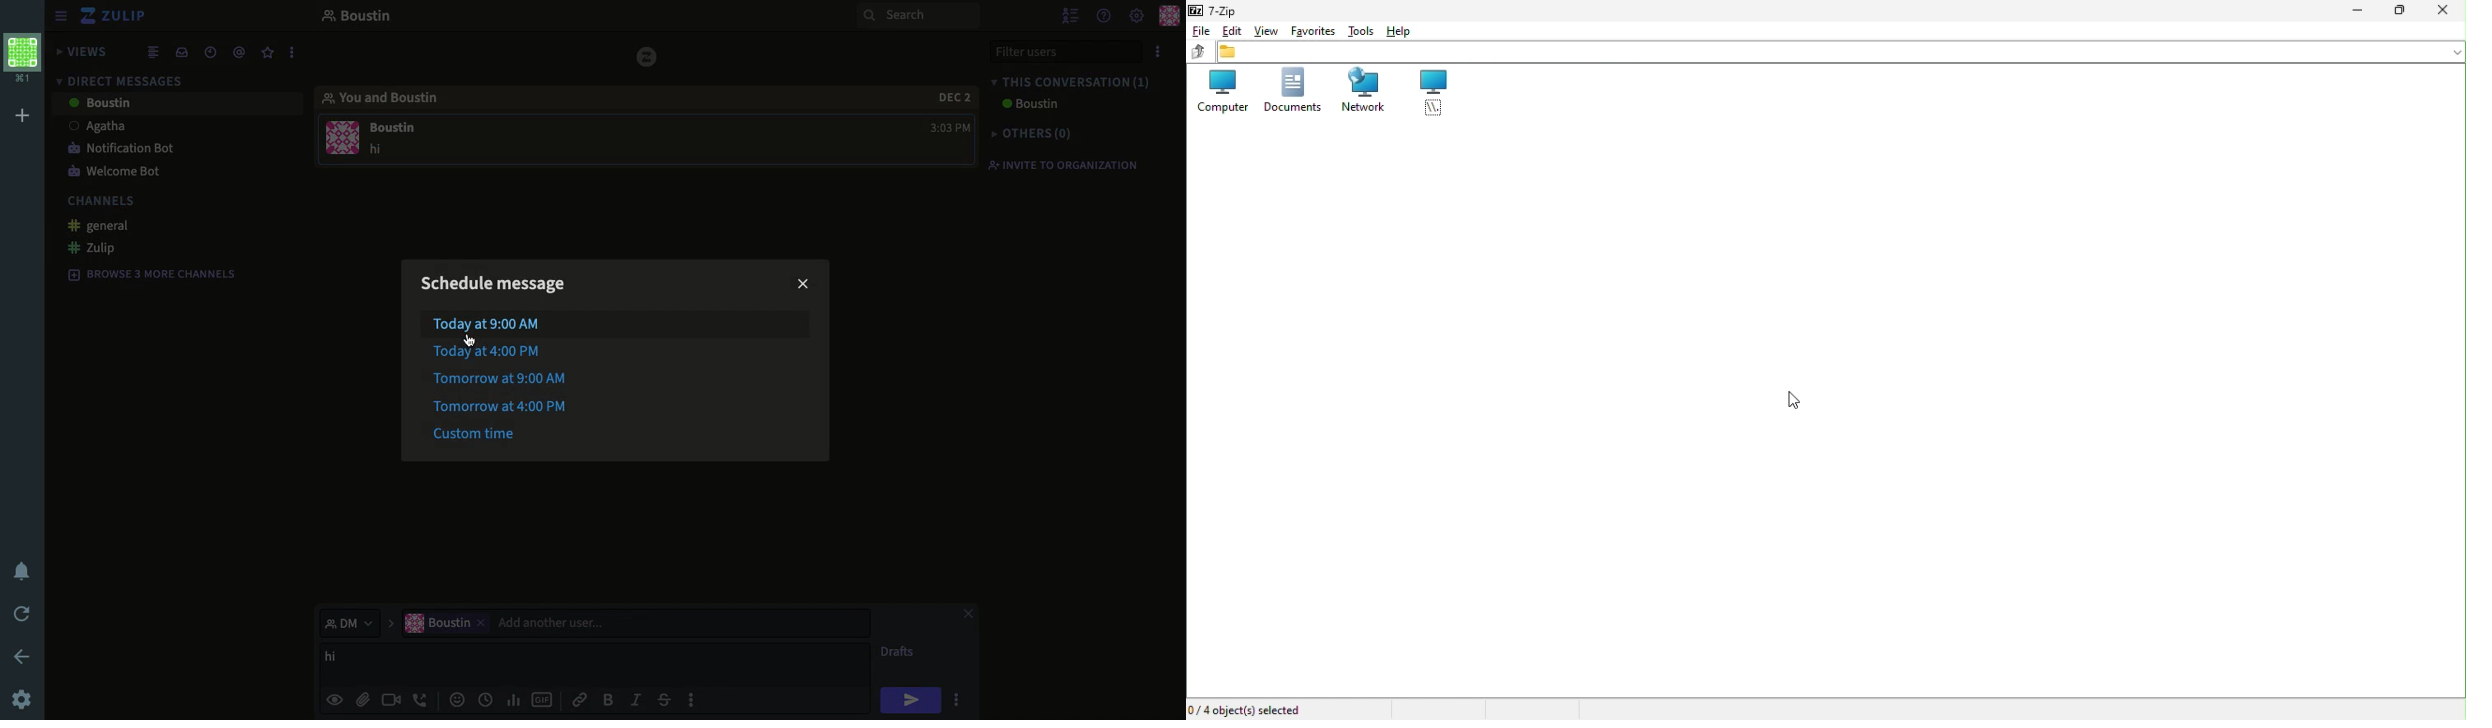 The width and height of the screenshot is (2492, 728). What do you see at coordinates (468, 344) in the screenshot?
I see `cursor` at bounding box center [468, 344].